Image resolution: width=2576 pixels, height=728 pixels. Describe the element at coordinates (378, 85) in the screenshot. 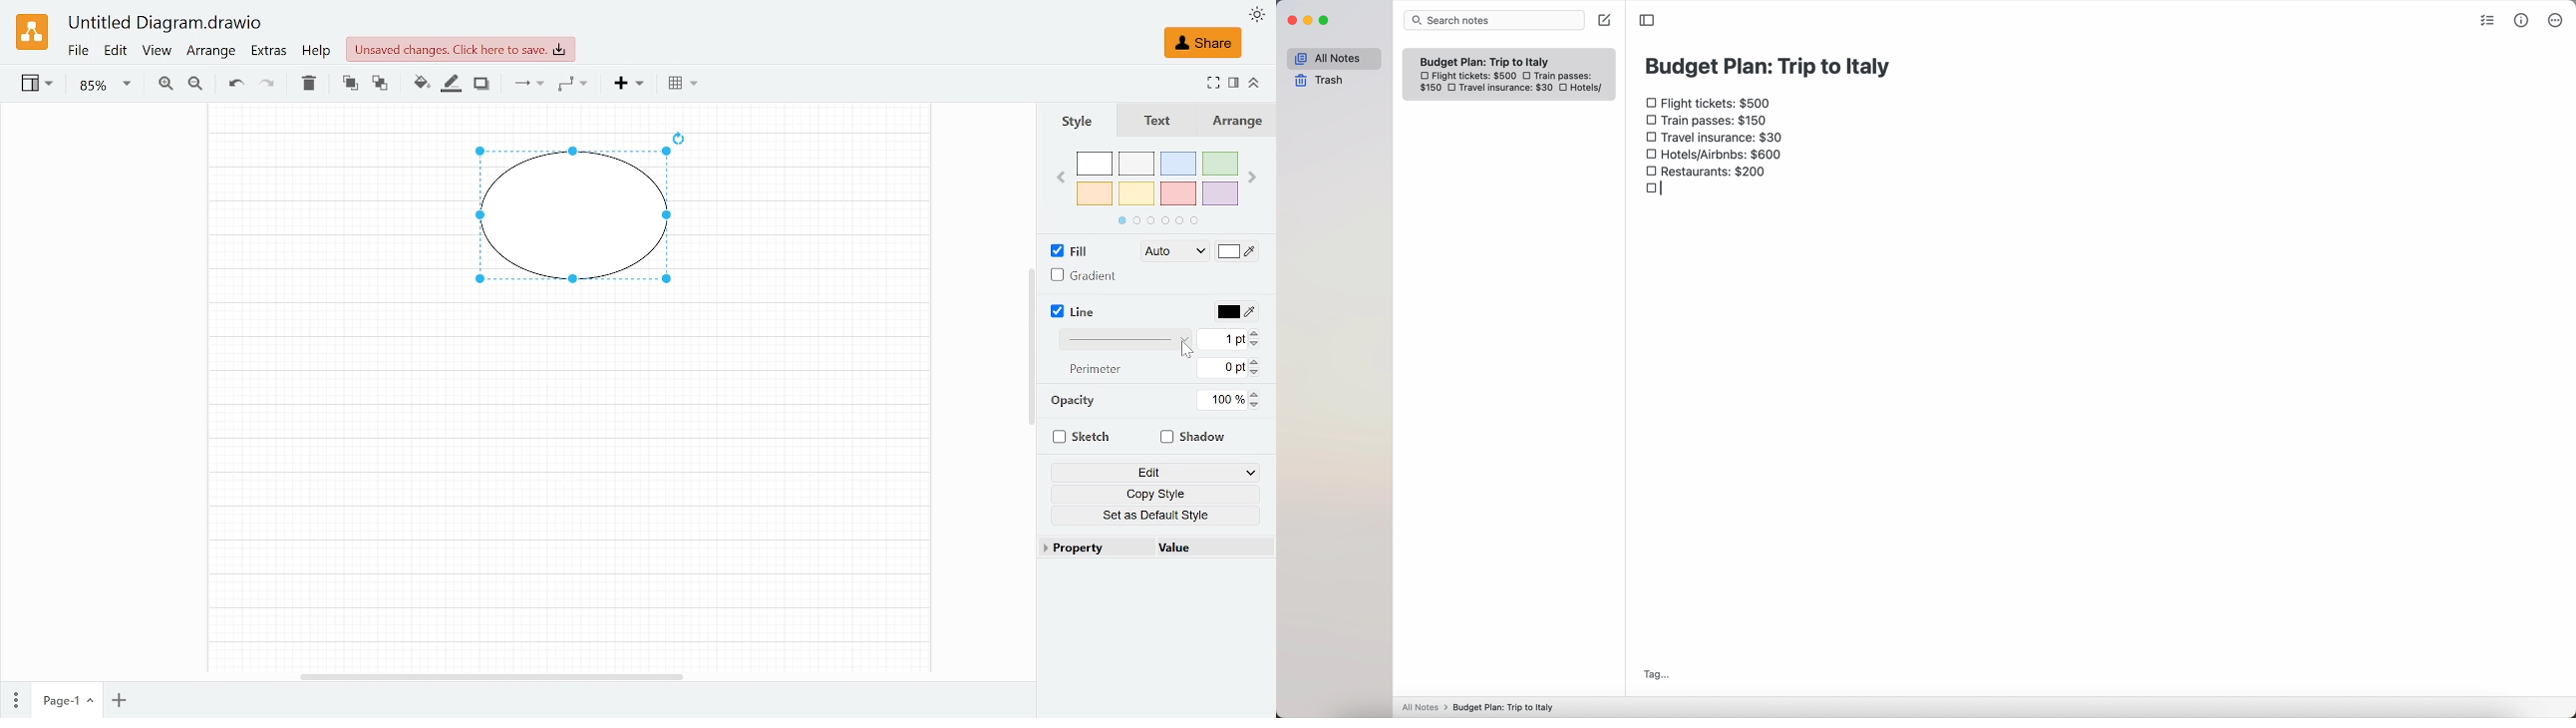

I see `To back` at that location.